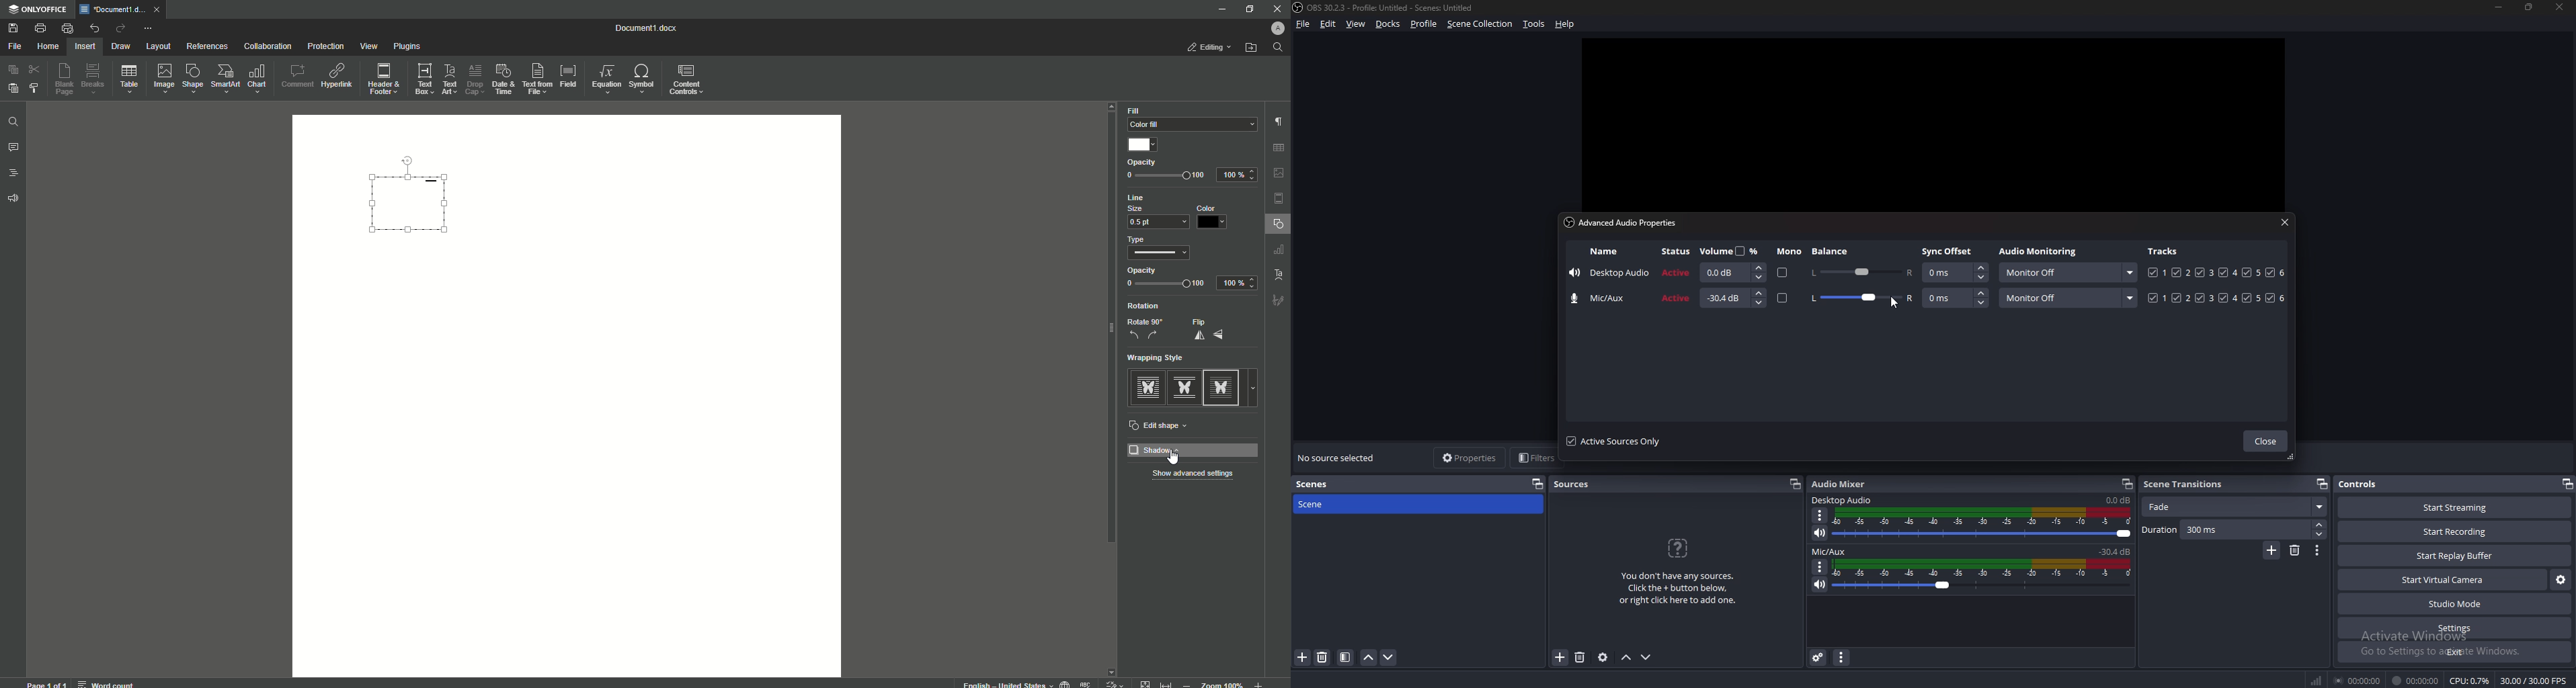 This screenshot has height=700, width=2576. Describe the element at coordinates (2534, 680) in the screenshot. I see `30.00/30.00 FPS` at that location.